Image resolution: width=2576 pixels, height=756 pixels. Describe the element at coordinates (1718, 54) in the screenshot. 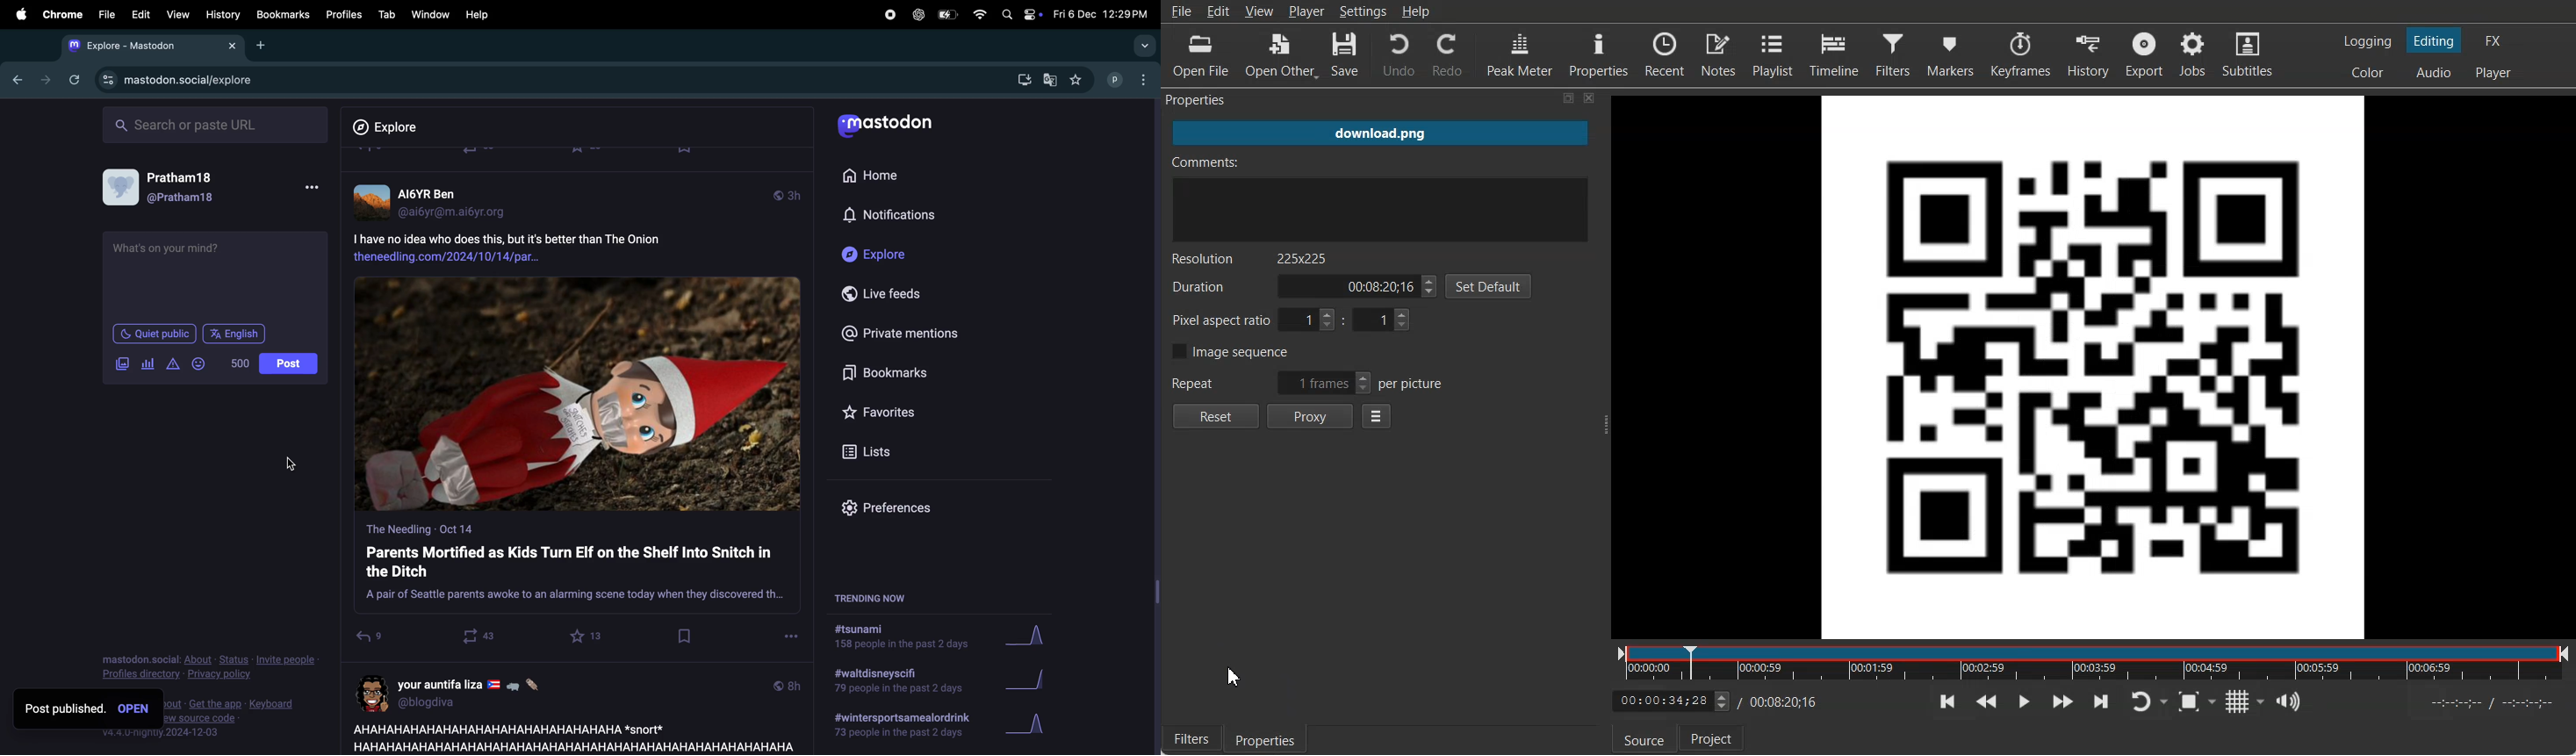

I see `Notes` at that location.